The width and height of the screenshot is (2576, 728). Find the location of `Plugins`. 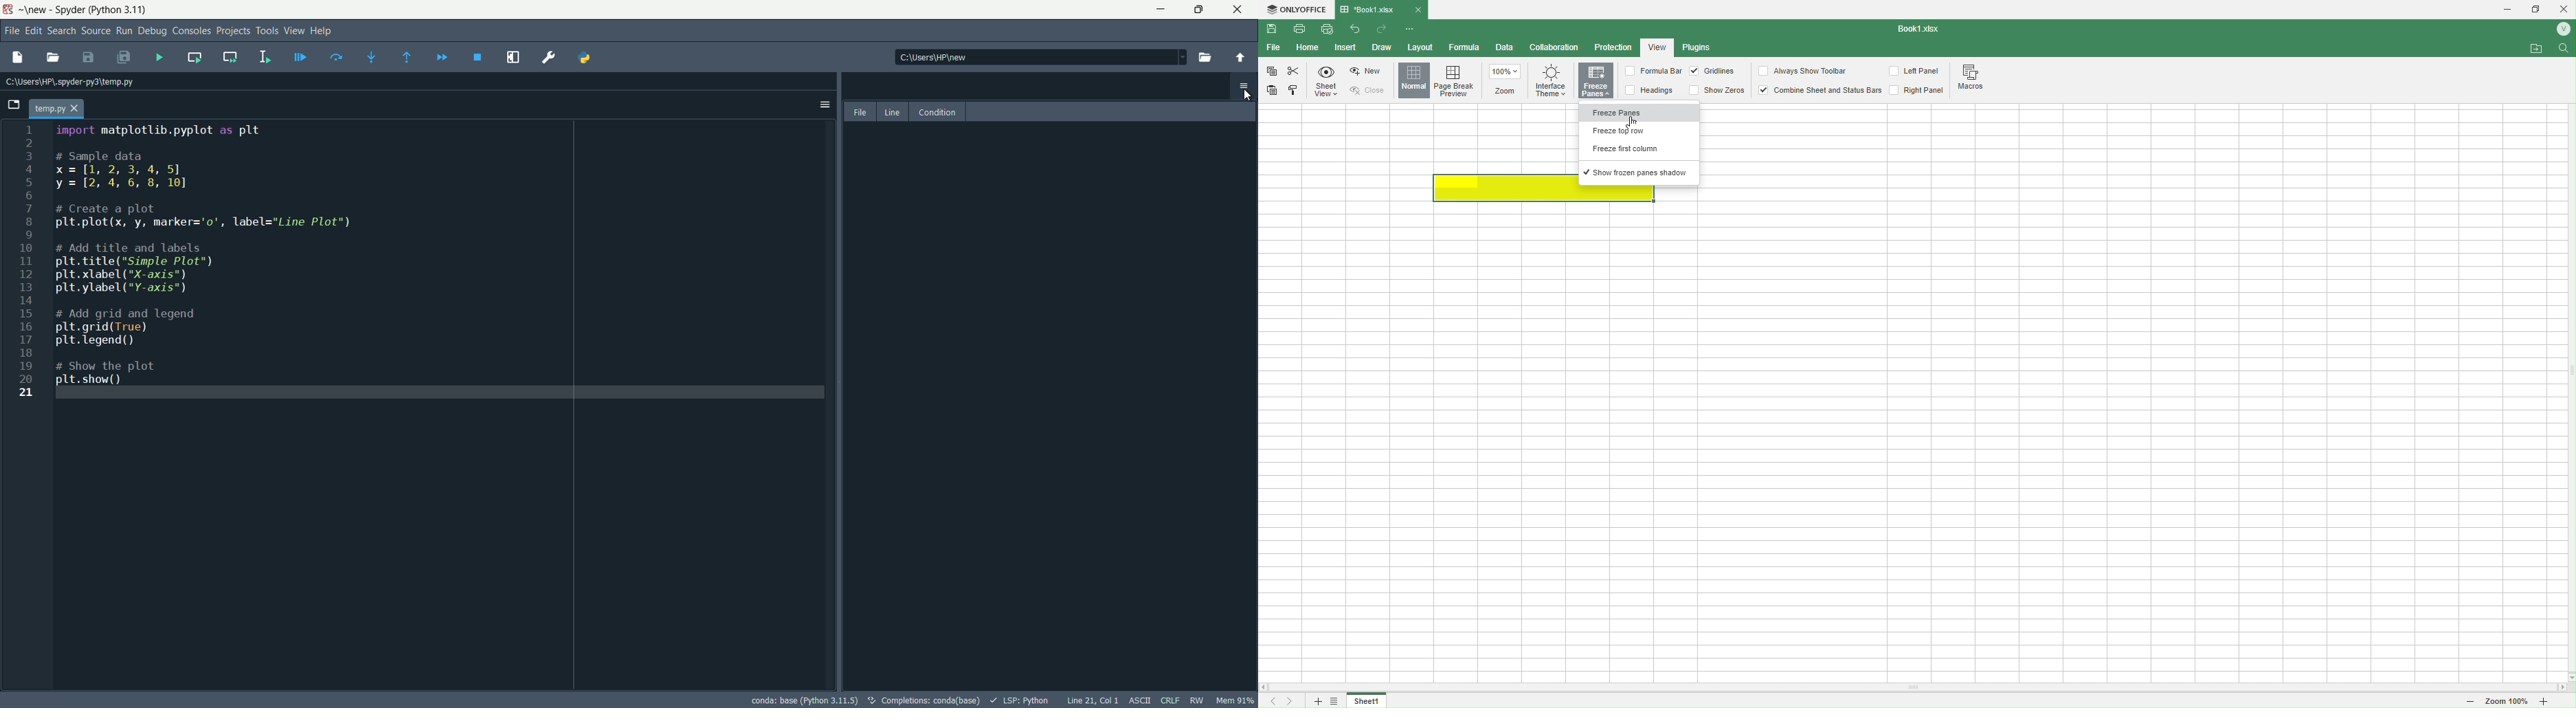

Plugins is located at coordinates (1700, 48).